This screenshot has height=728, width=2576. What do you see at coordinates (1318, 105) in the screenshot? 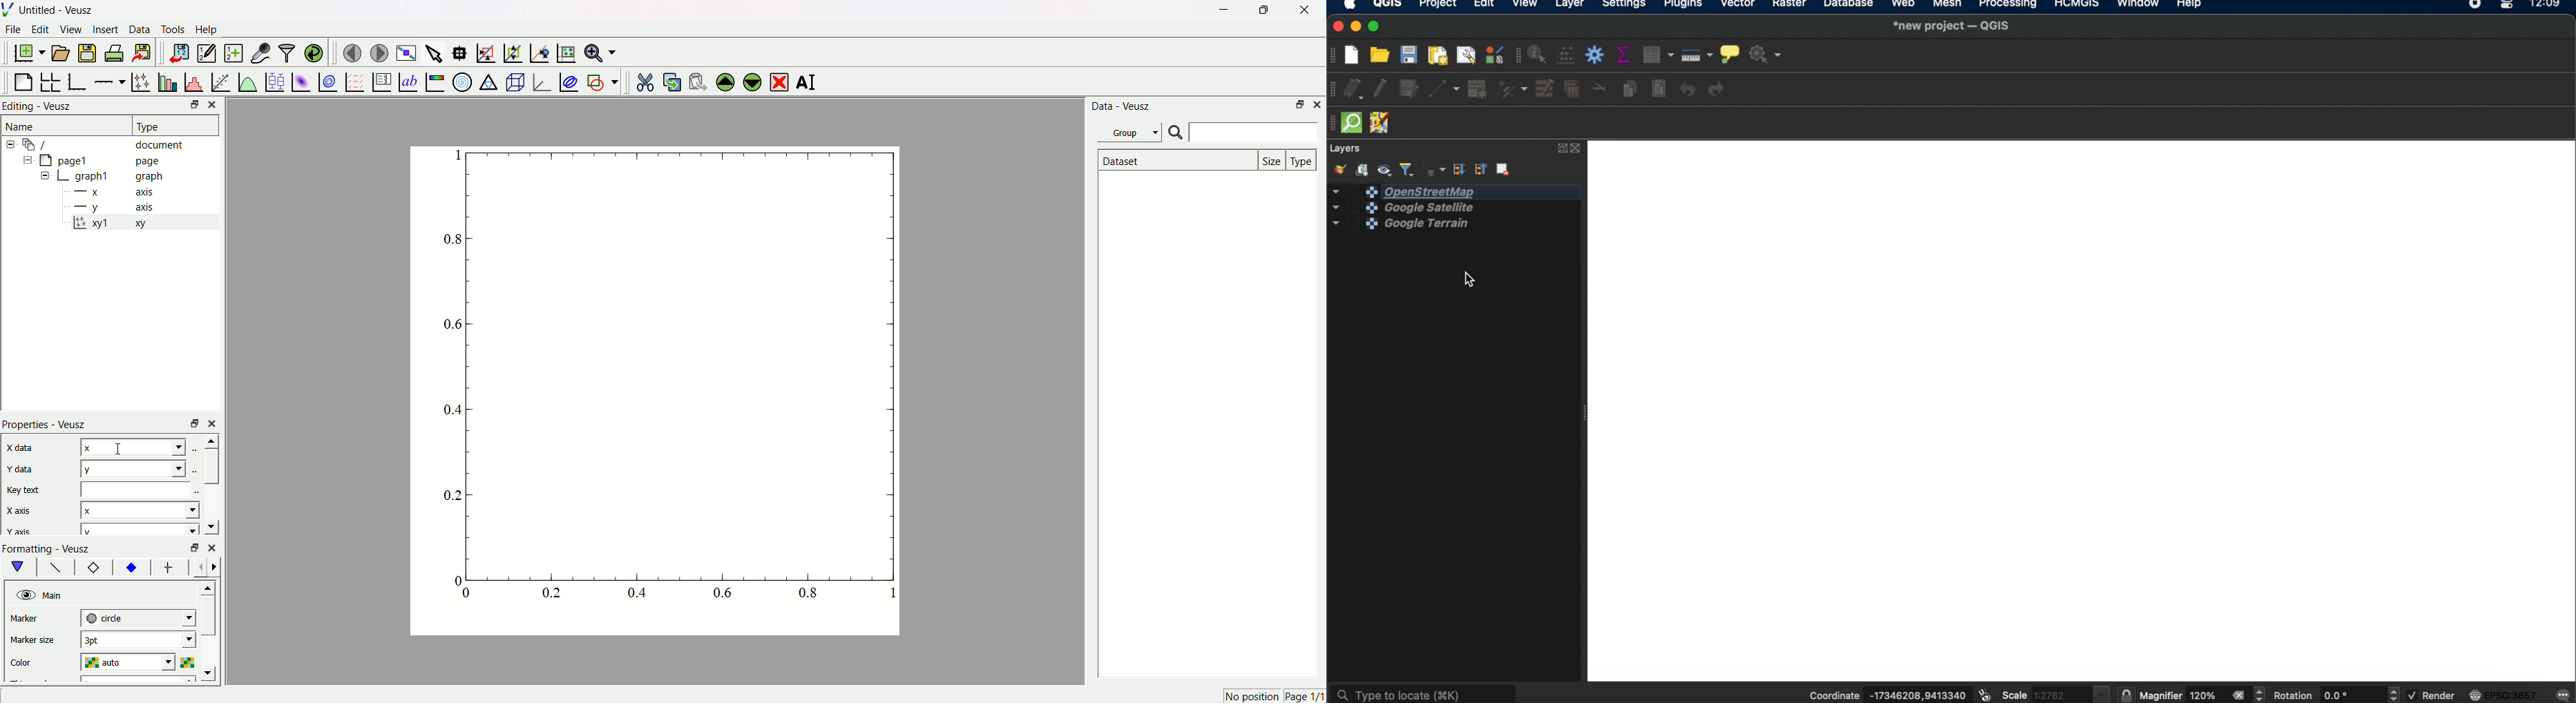
I see `Close` at bounding box center [1318, 105].